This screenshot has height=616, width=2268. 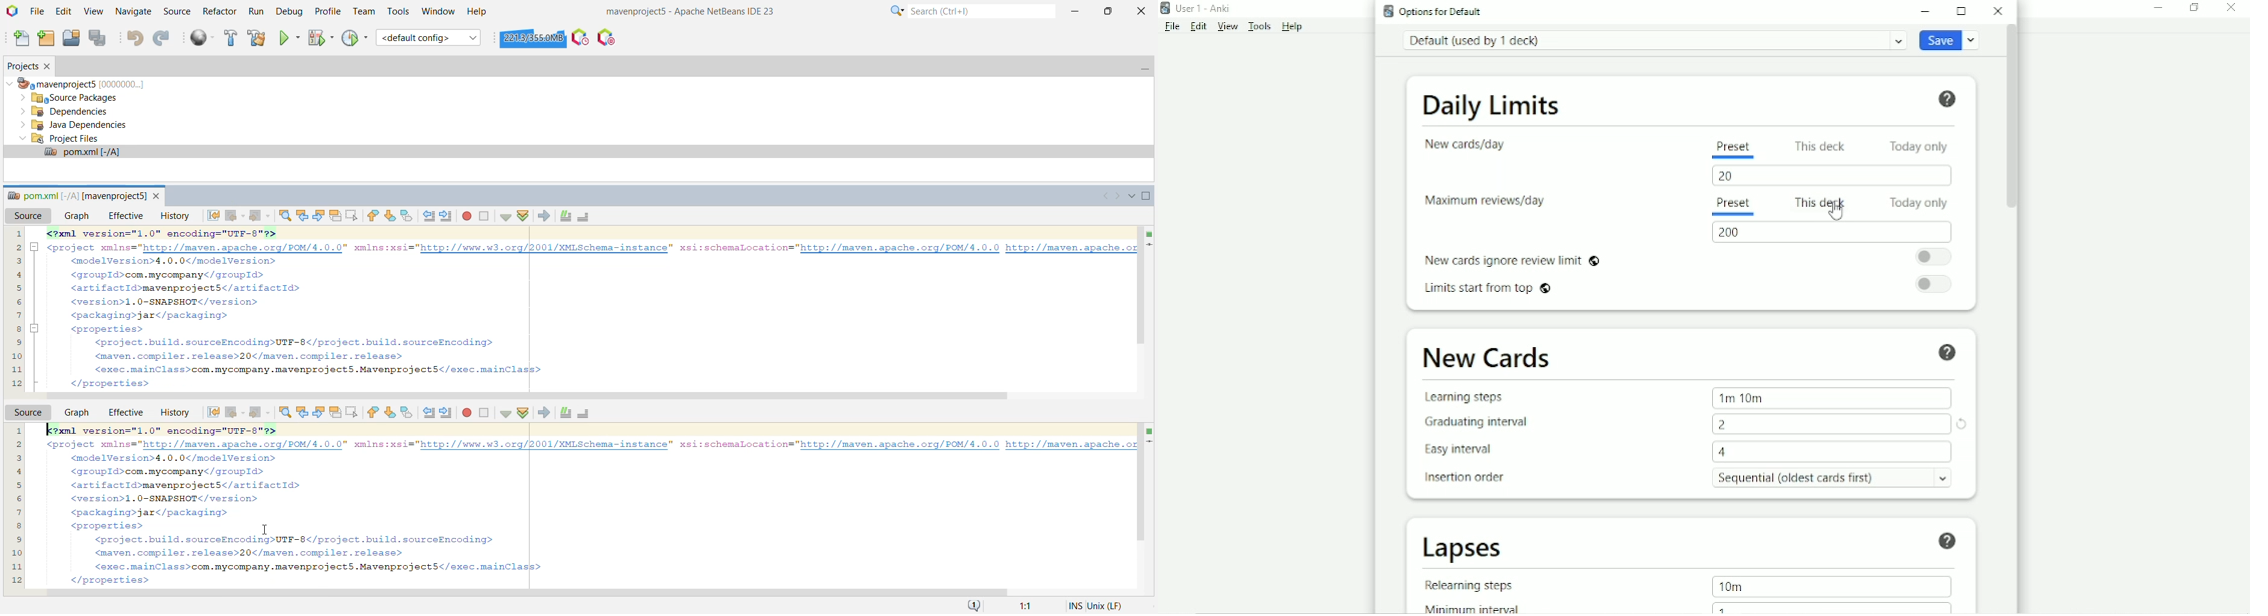 What do you see at coordinates (1227, 26) in the screenshot?
I see `View` at bounding box center [1227, 26].